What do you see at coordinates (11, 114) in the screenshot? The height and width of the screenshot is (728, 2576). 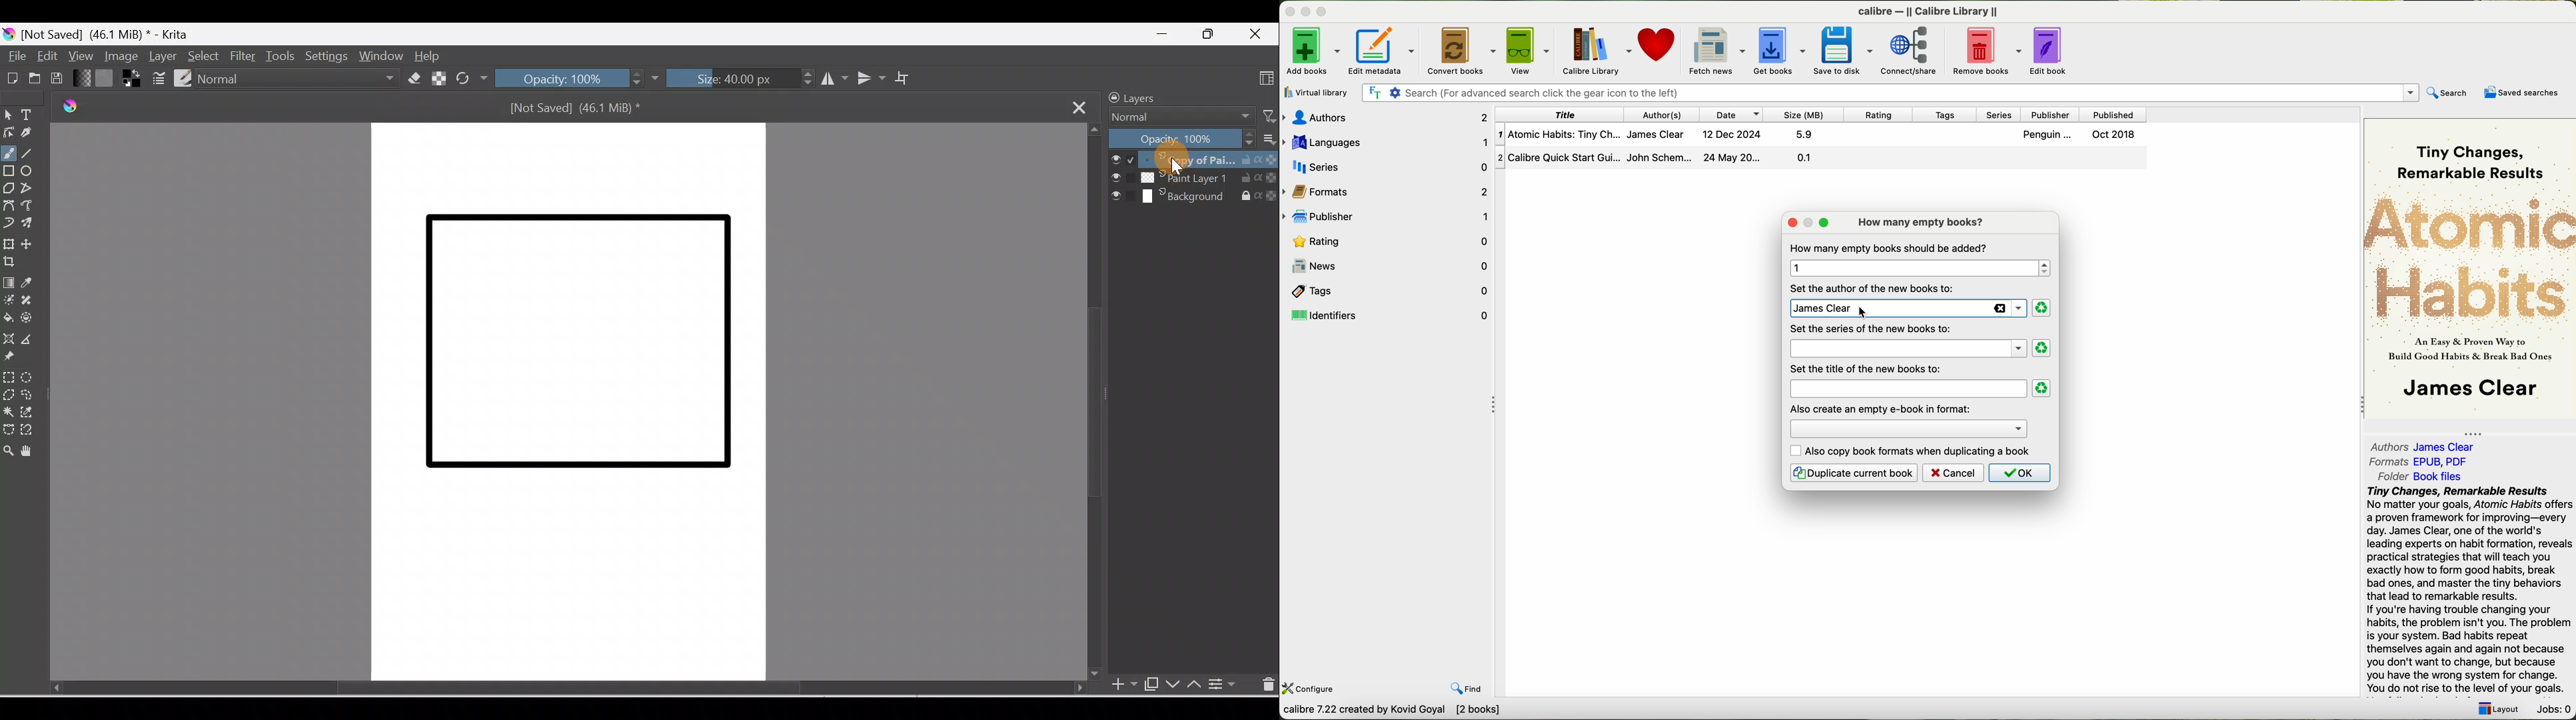 I see `Select shapes tool` at bounding box center [11, 114].